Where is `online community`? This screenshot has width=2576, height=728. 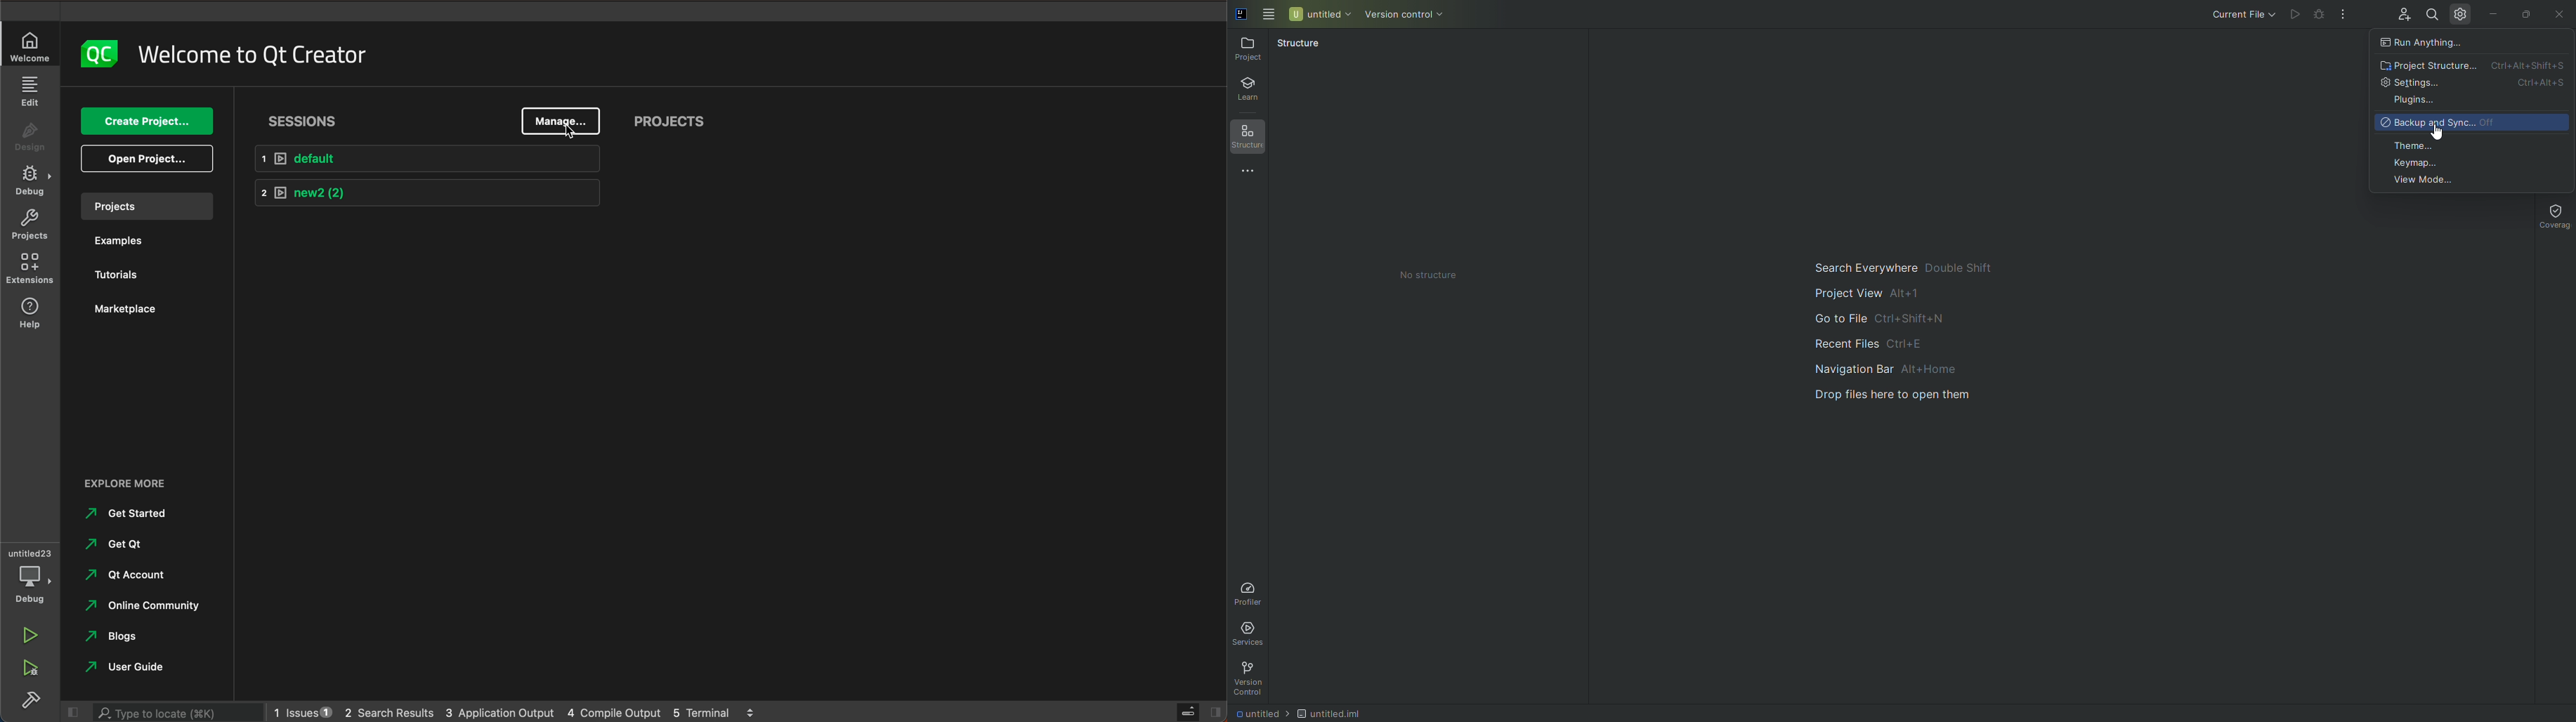
online community is located at coordinates (142, 606).